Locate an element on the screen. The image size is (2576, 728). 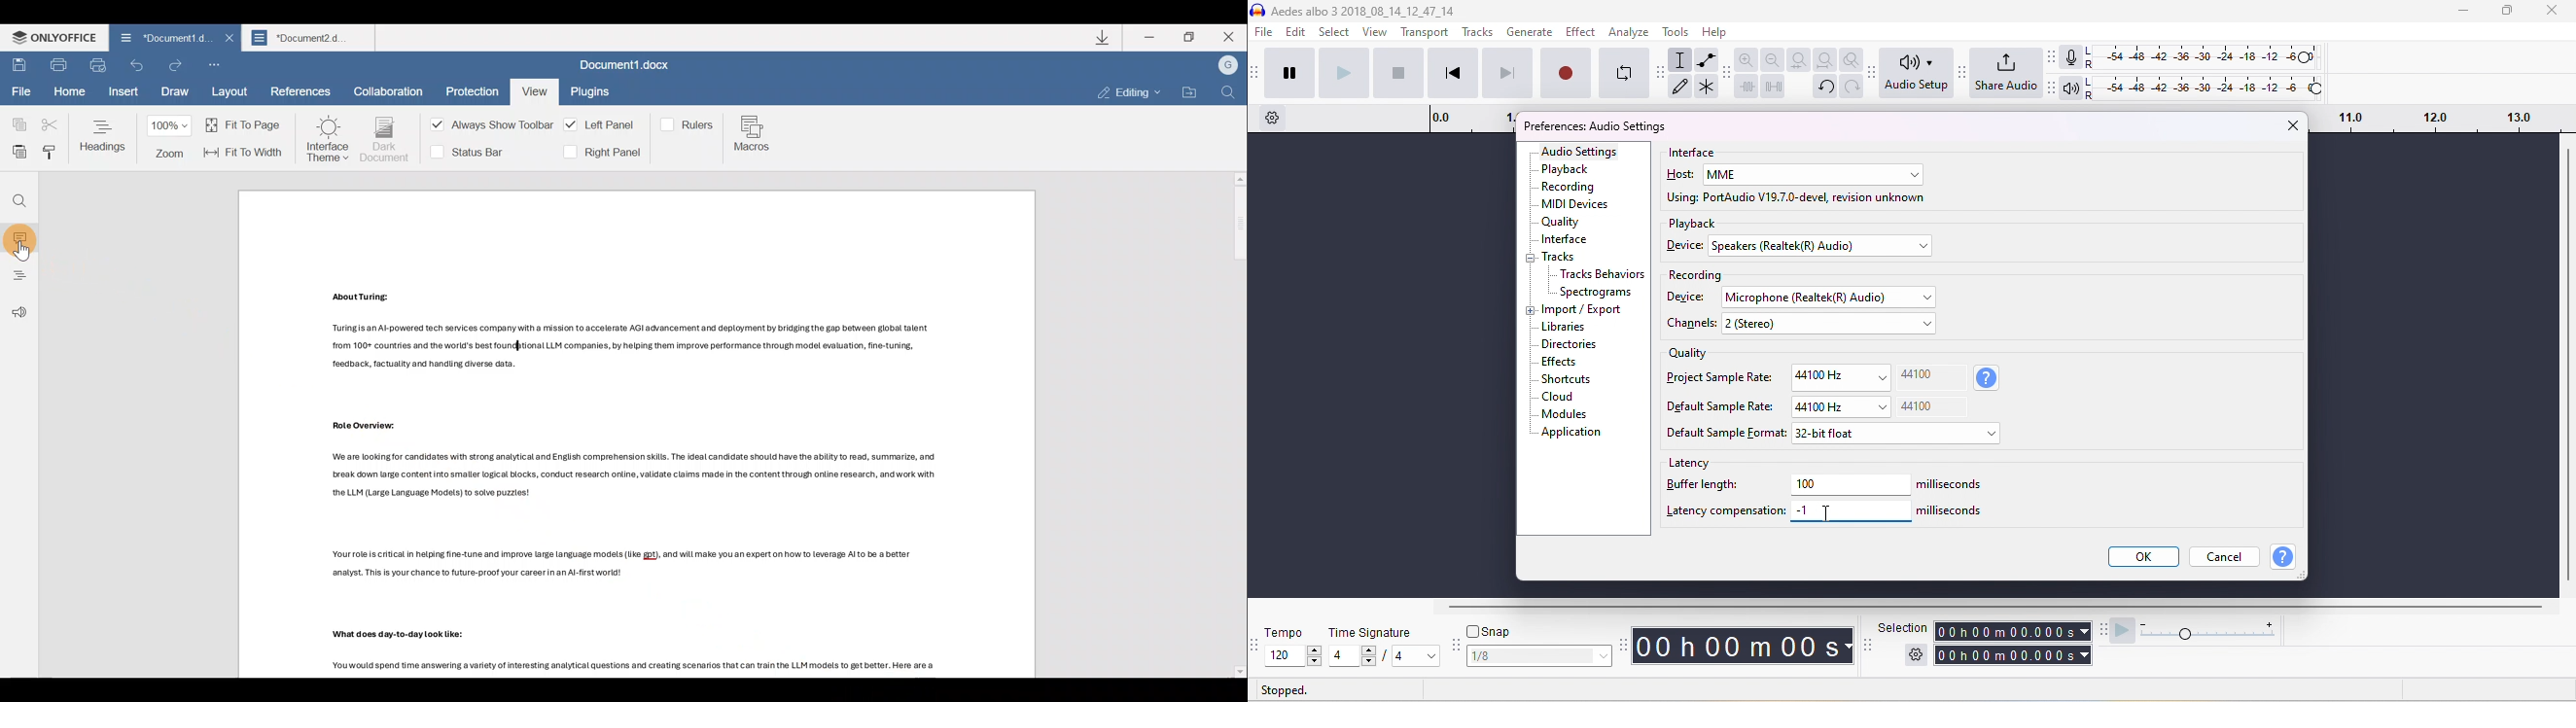
device is located at coordinates (1686, 297).